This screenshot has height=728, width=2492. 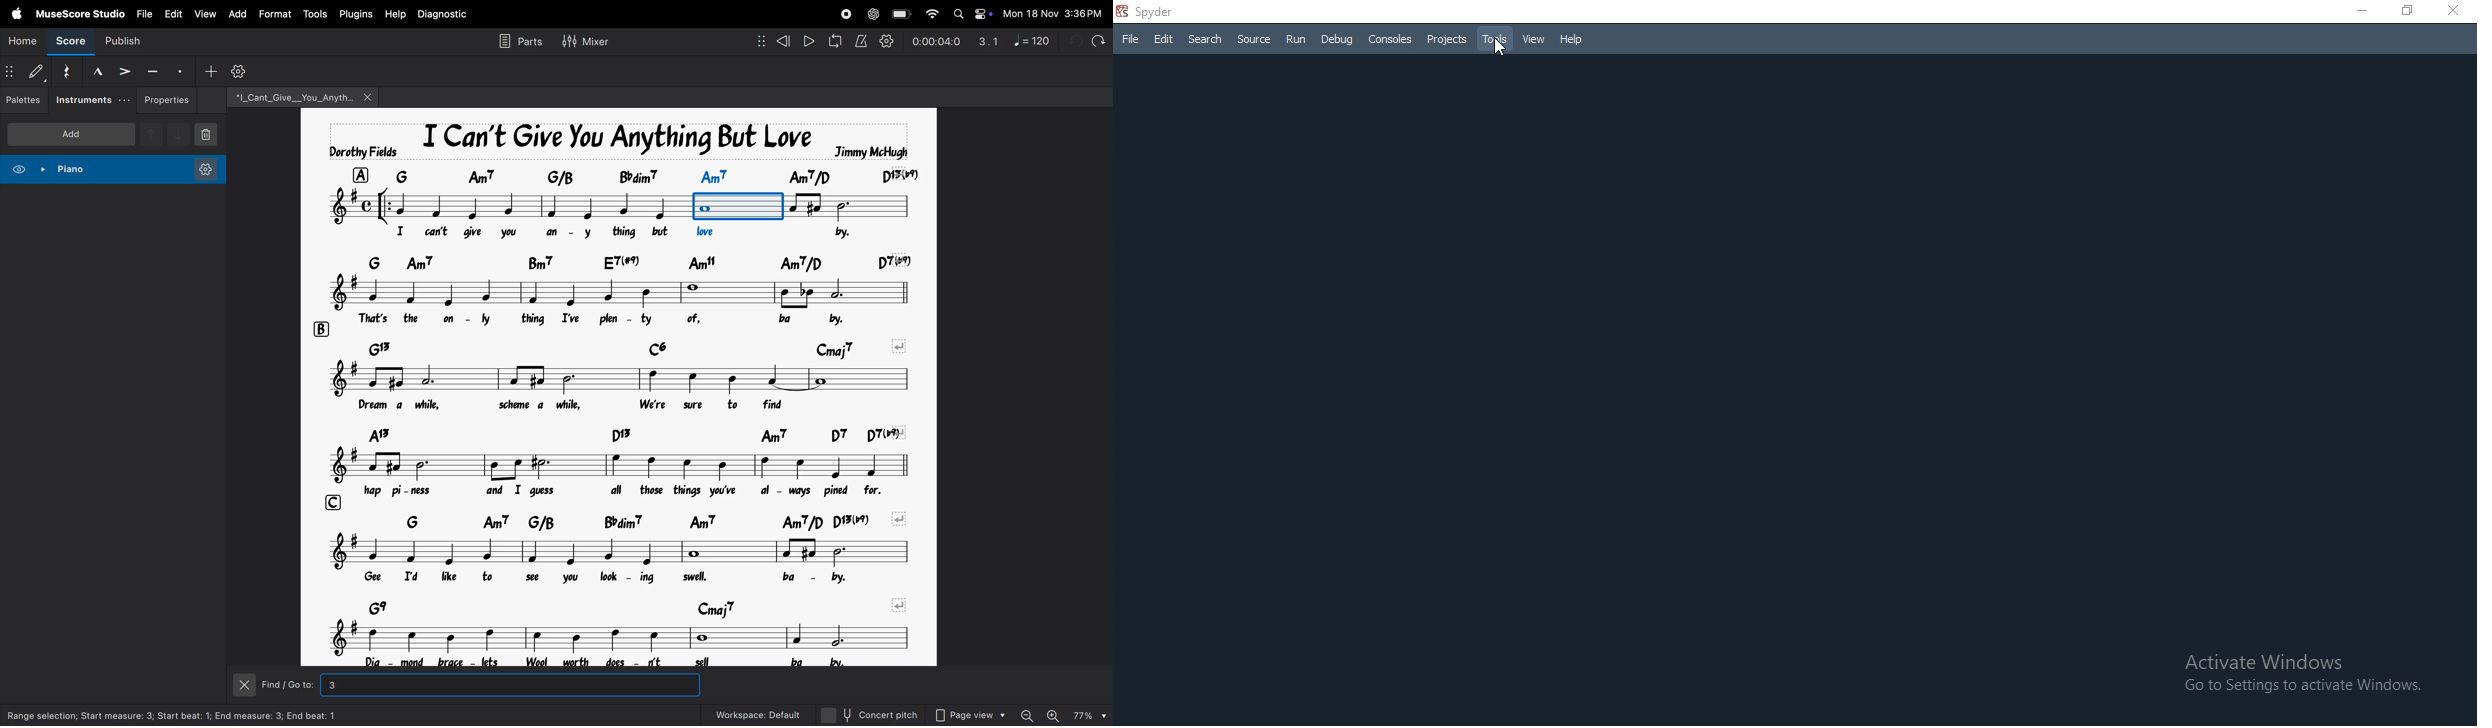 What do you see at coordinates (142, 13) in the screenshot?
I see `file` at bounding box center [142, 13].